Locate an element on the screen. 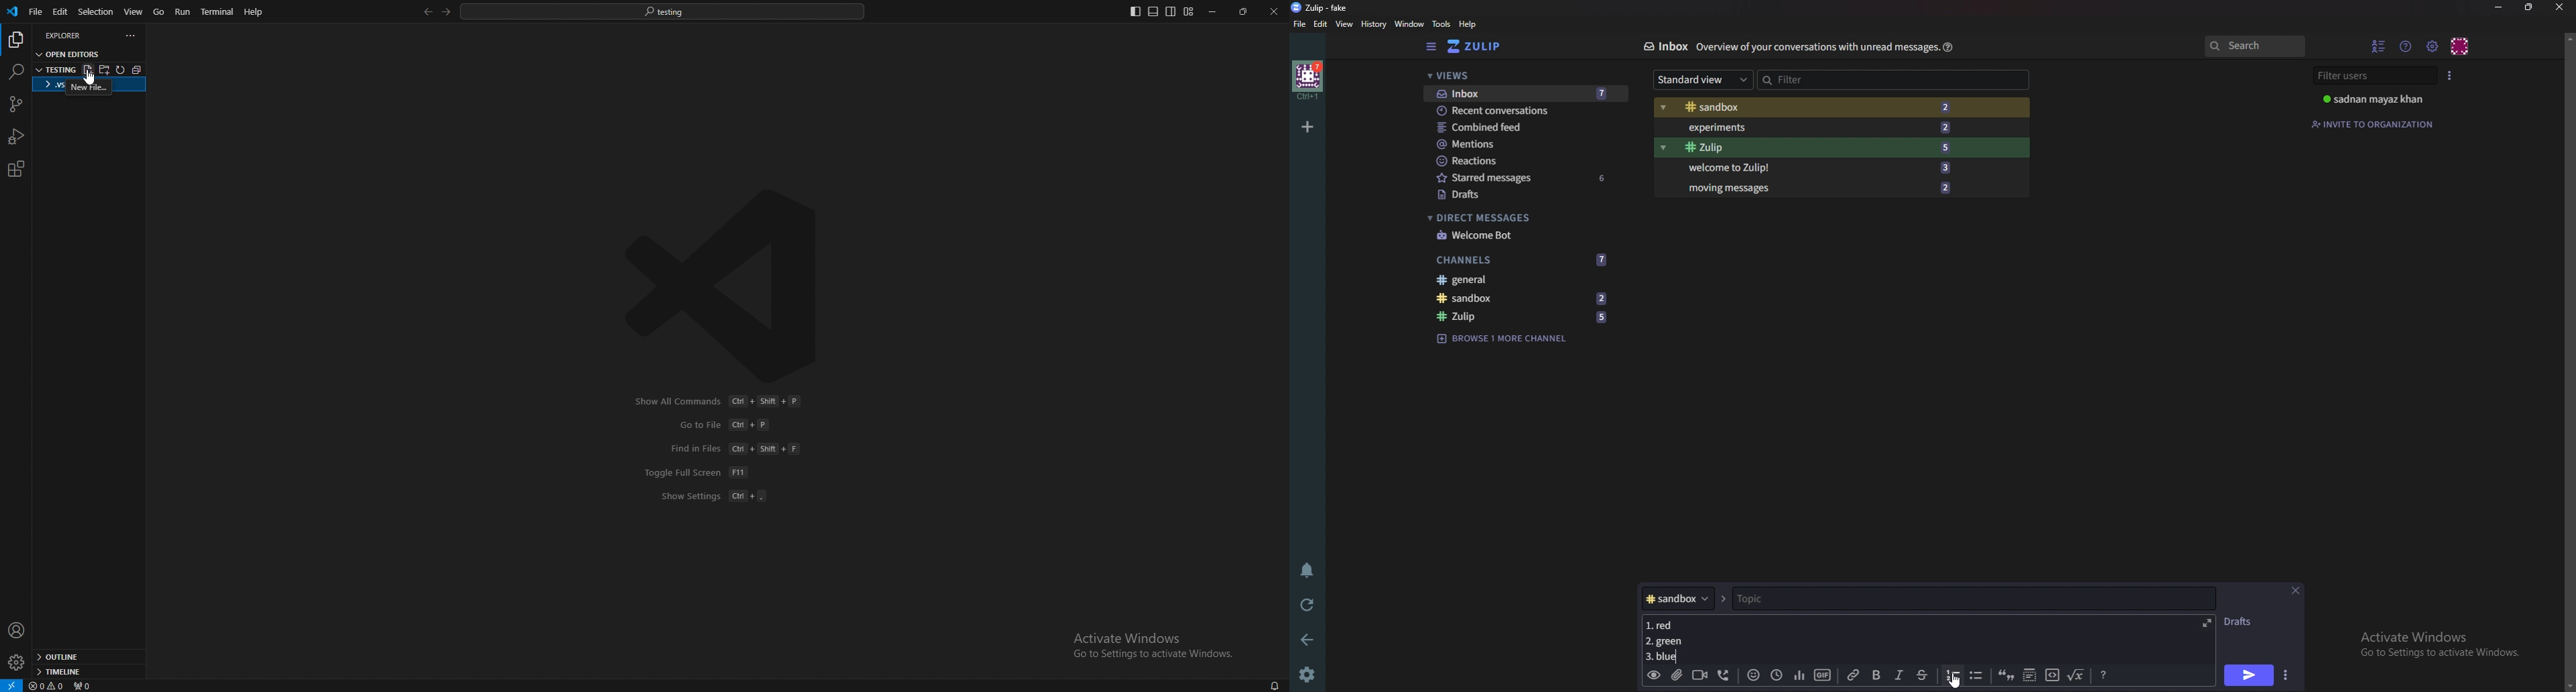  Recent conversations is located at coordinates (1526, 111).